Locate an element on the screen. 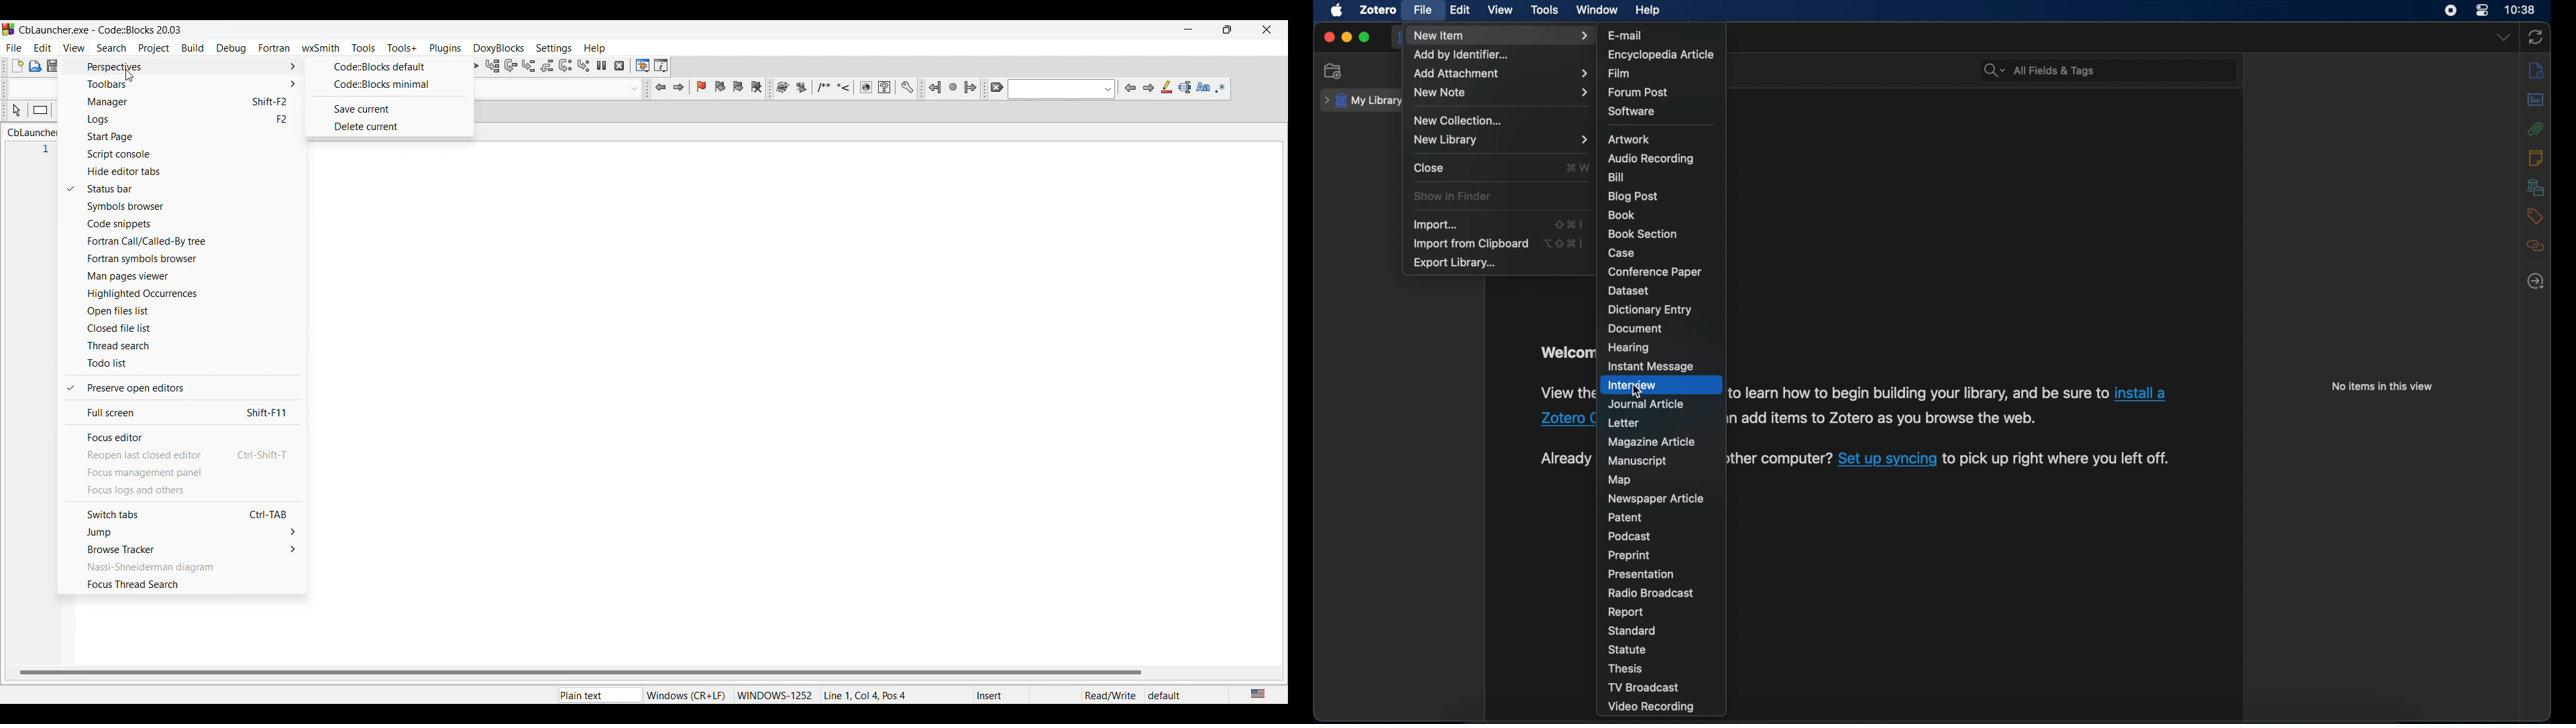 This screenshot has height=728, width=2576. add by identifier is located at coordinates (1462, 55).